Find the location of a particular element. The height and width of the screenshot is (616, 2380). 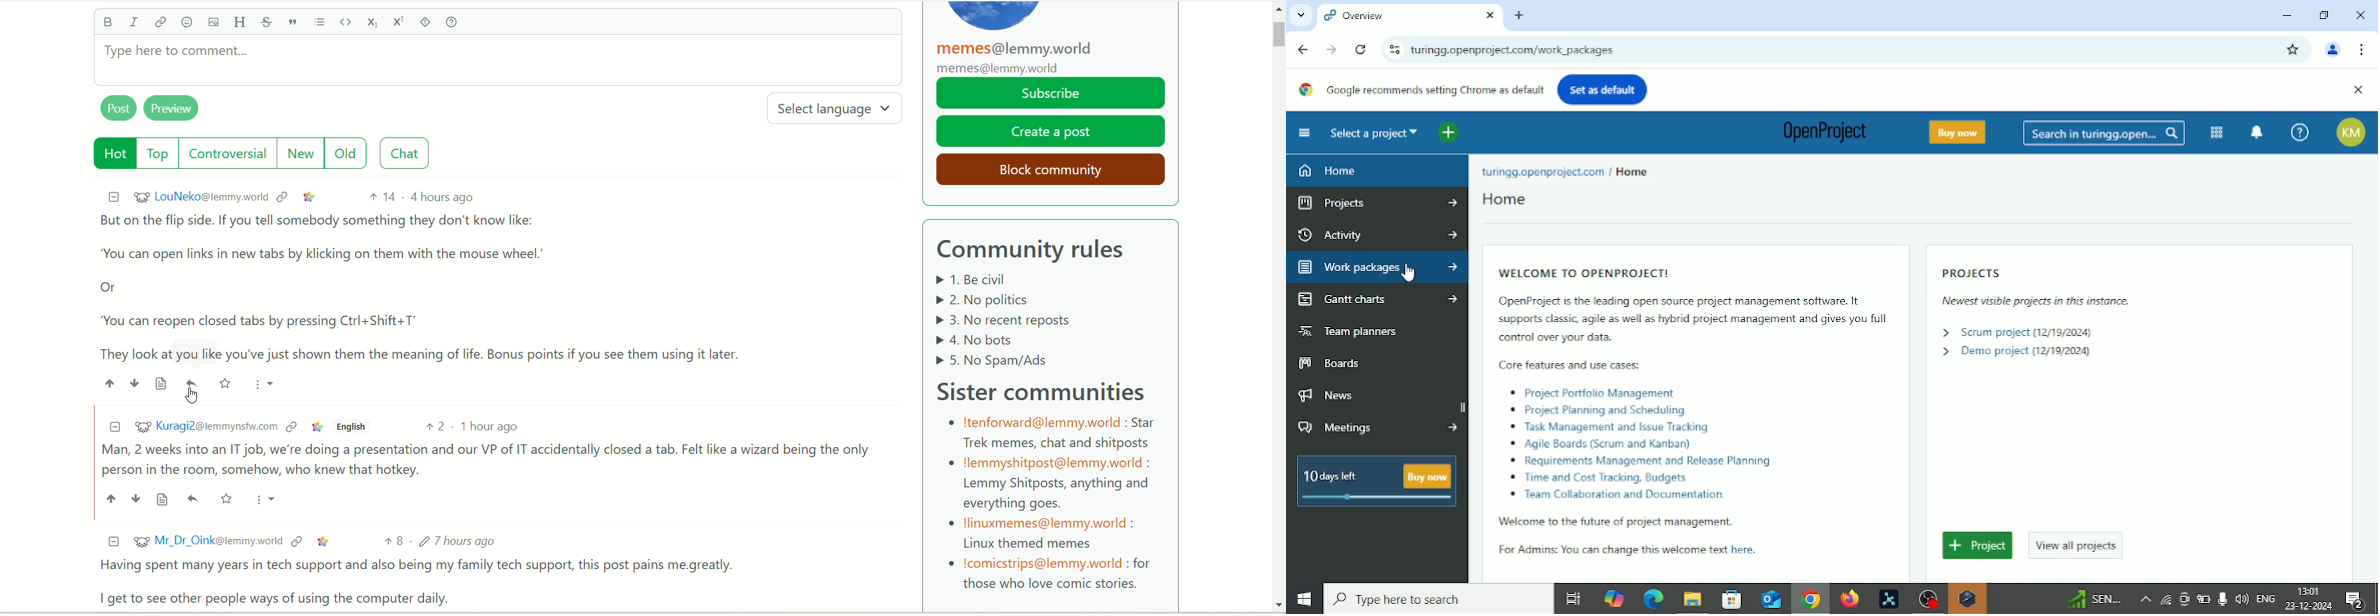

scroll bar is located at coordinates (1278, 87).